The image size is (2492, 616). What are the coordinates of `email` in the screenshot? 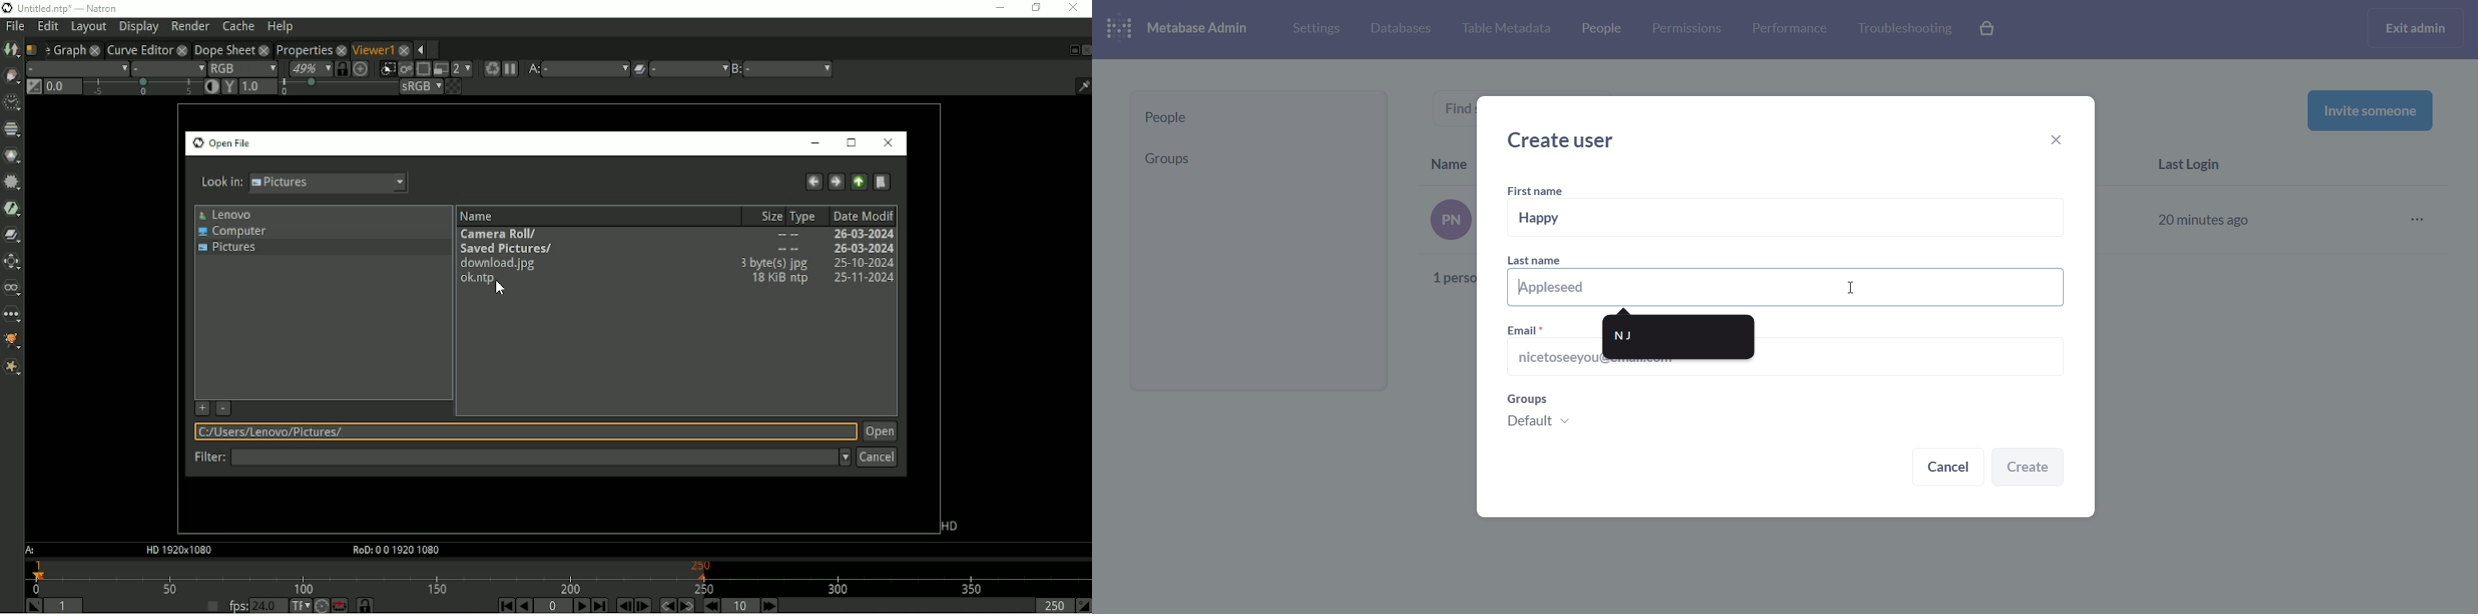 It's located at (1528, 329).